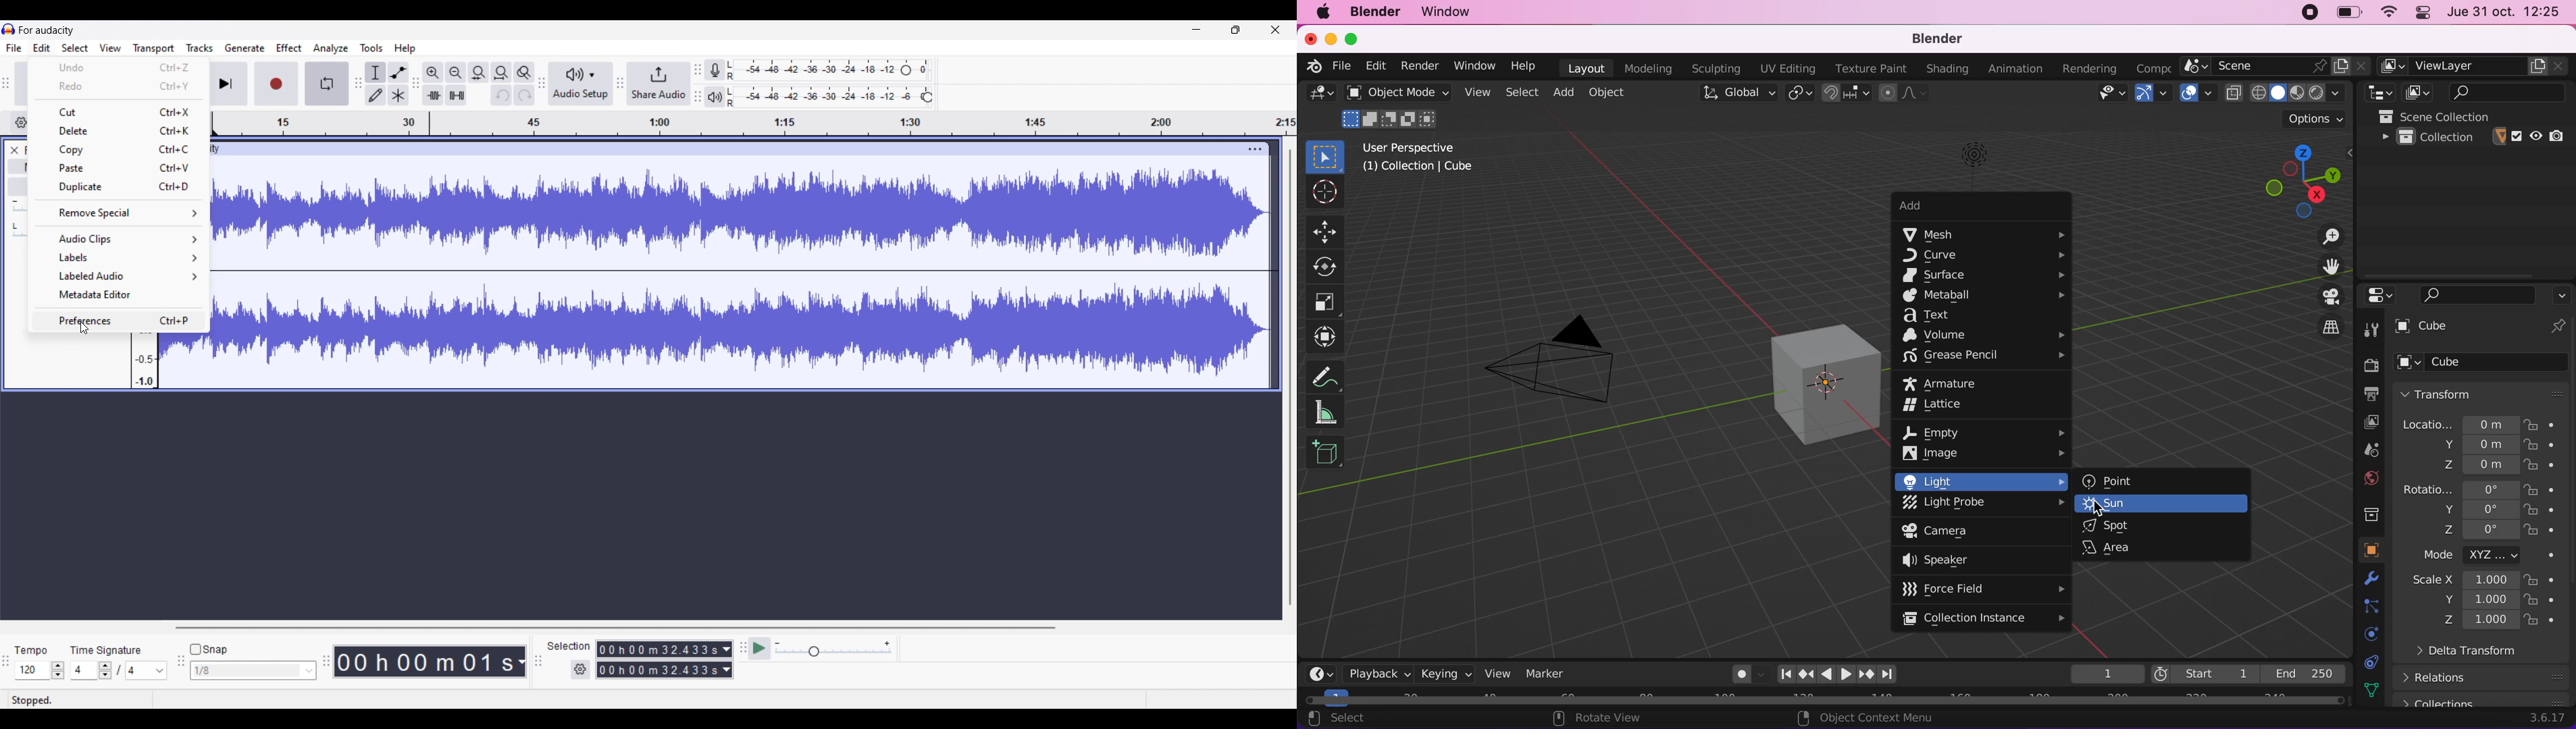 The height and width of the screenshot is (756, 2576). Describe the element at coordinates (1715, 70) in the screenshot. I see `sculpting` at that location.